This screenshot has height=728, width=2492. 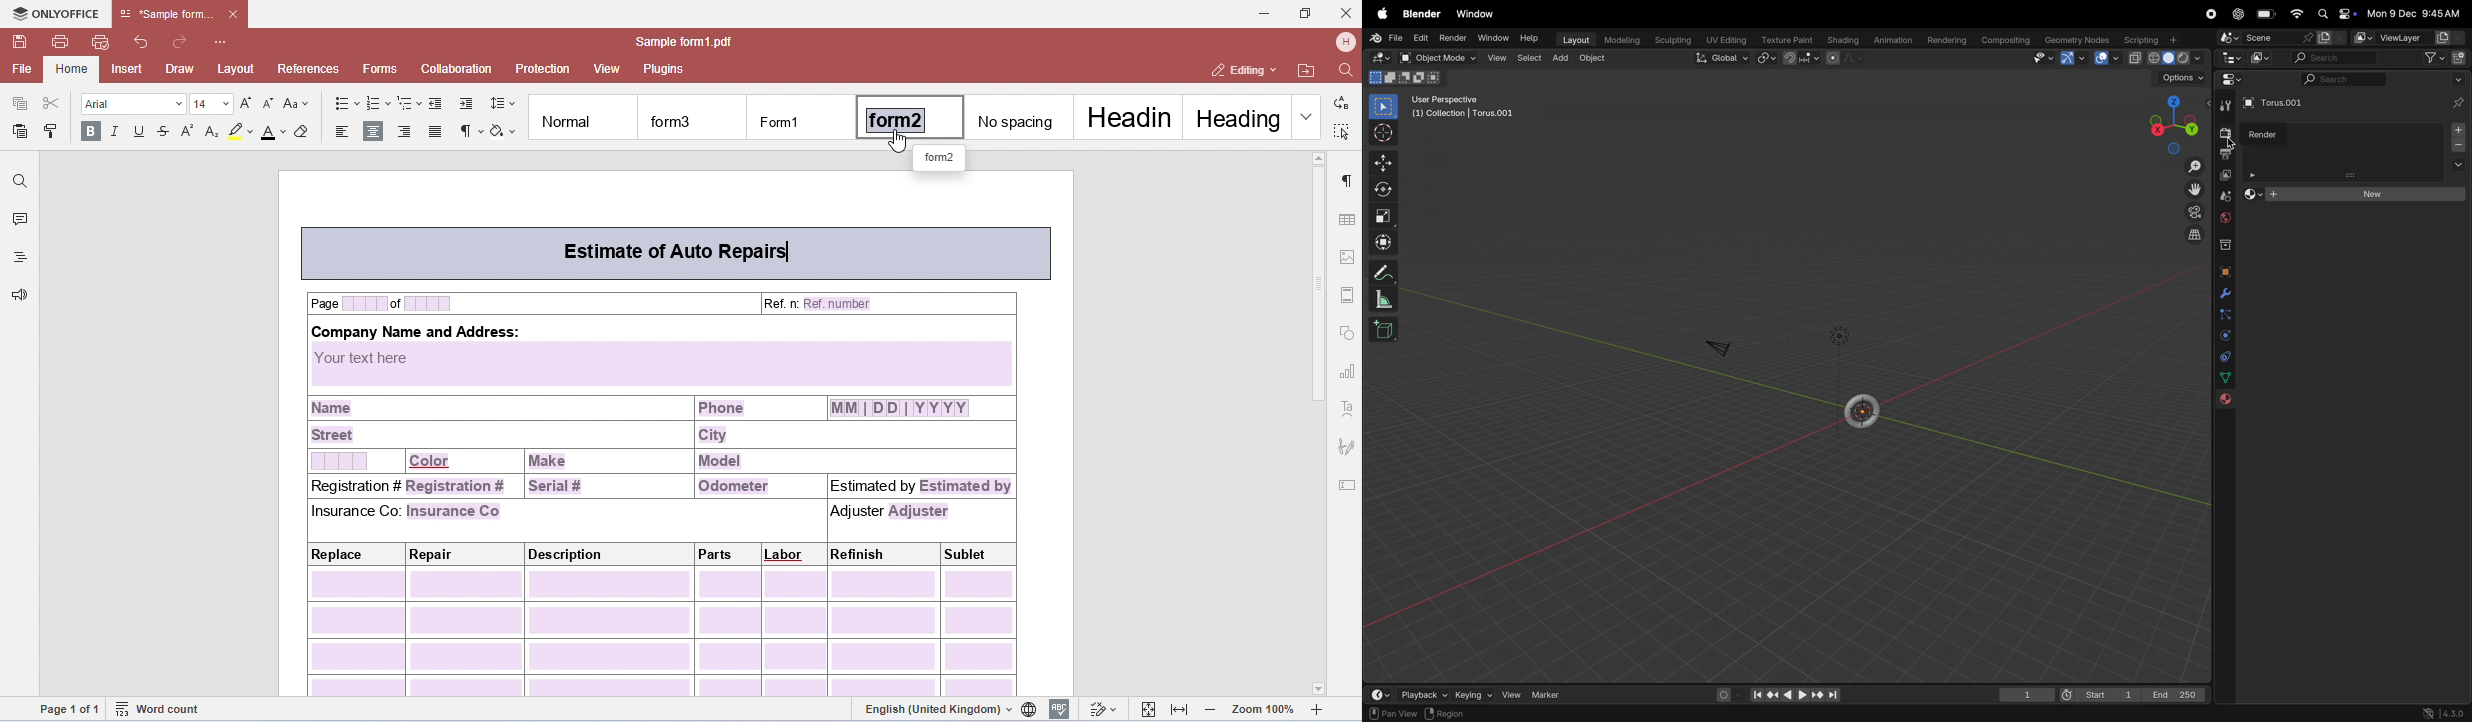 I want to click on Zoom in out, so click(x=2194, y=166).